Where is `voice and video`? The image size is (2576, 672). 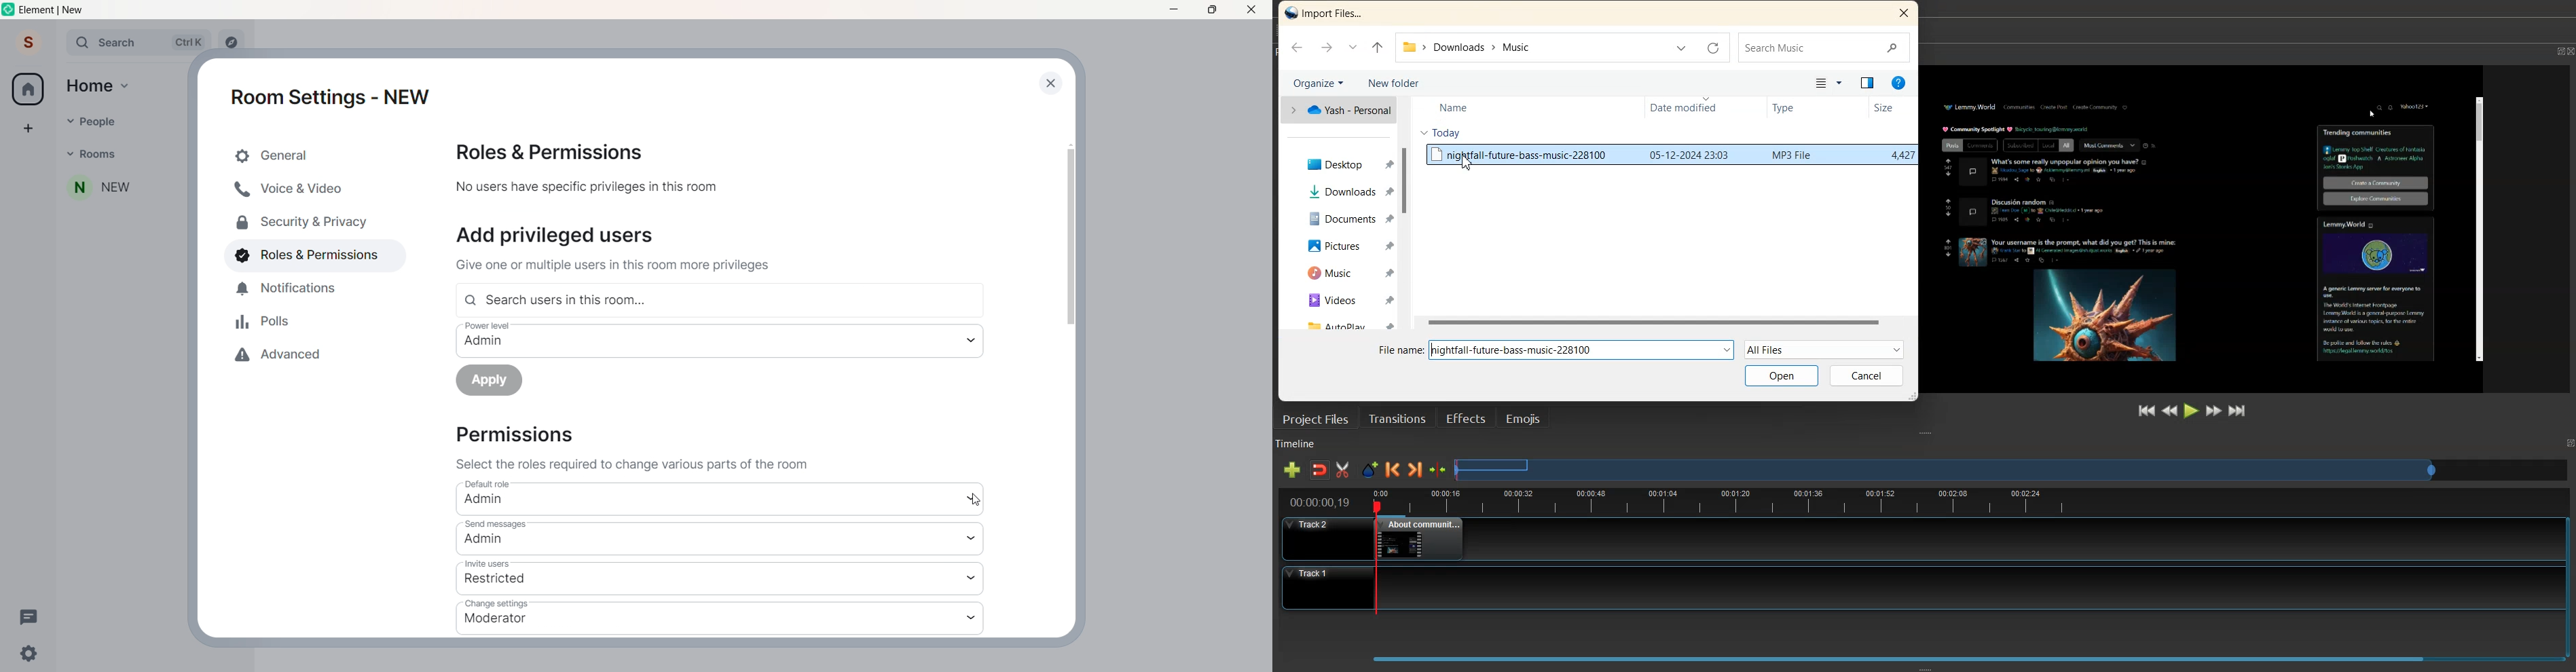
voice and video is located at coordinates (293, 189).